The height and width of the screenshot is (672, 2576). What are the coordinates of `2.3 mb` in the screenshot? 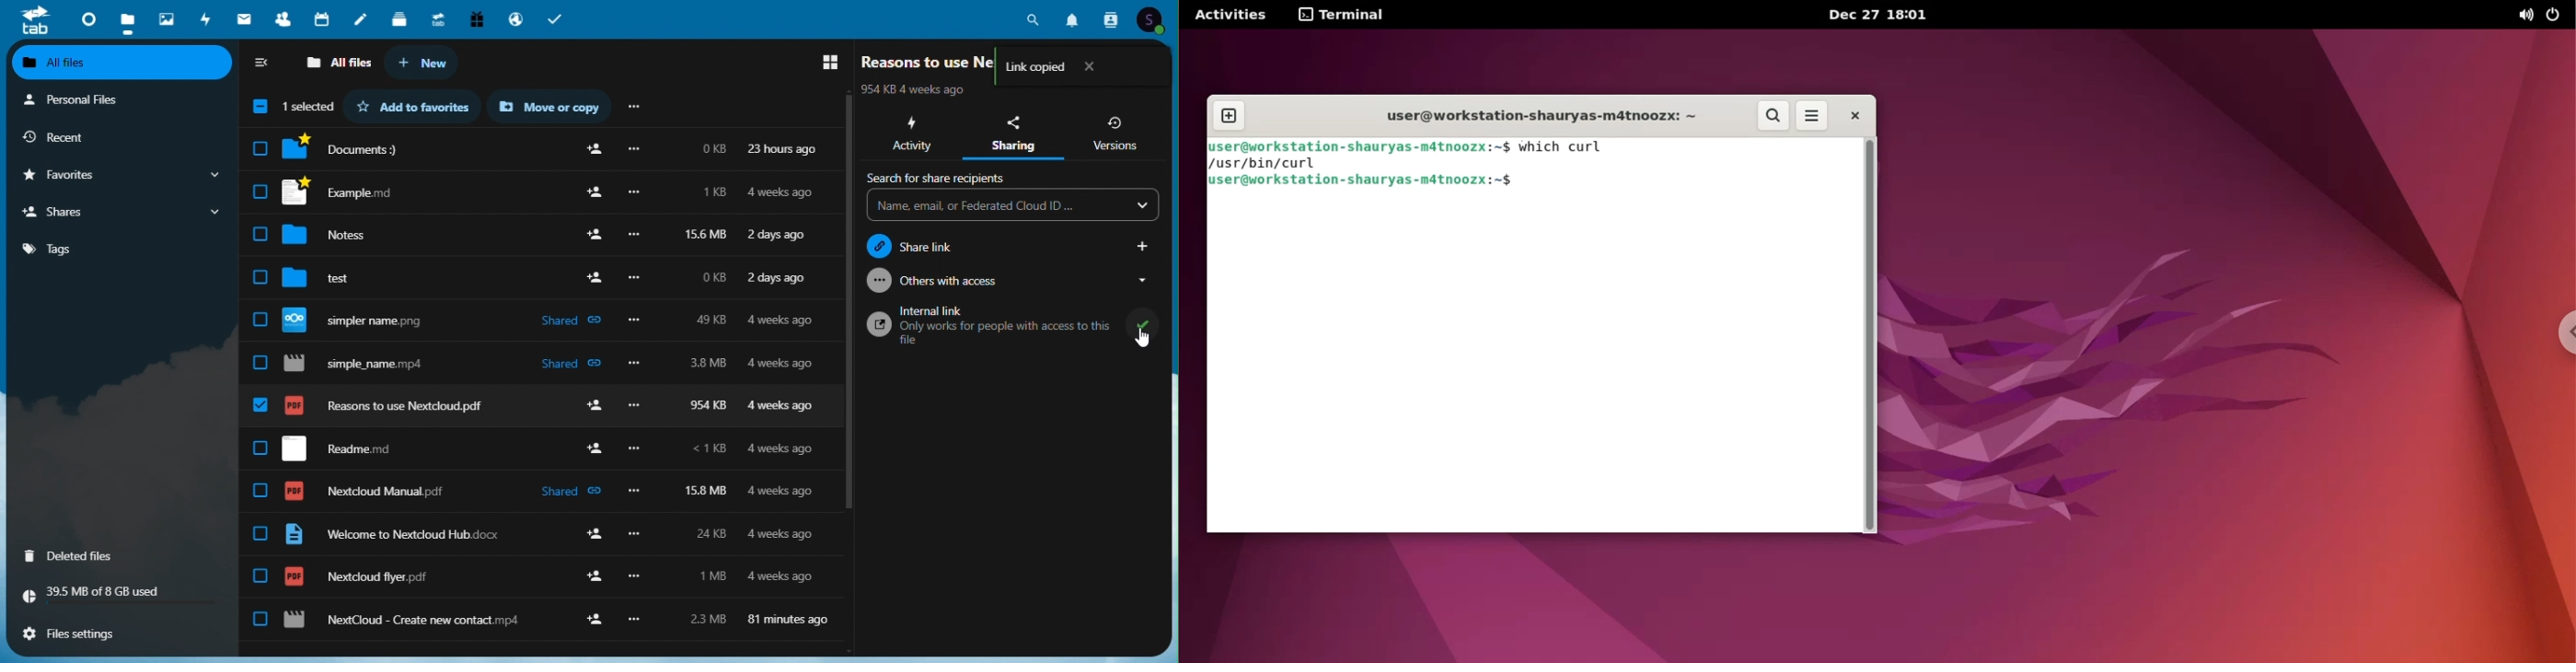 It's located at (710, 618).